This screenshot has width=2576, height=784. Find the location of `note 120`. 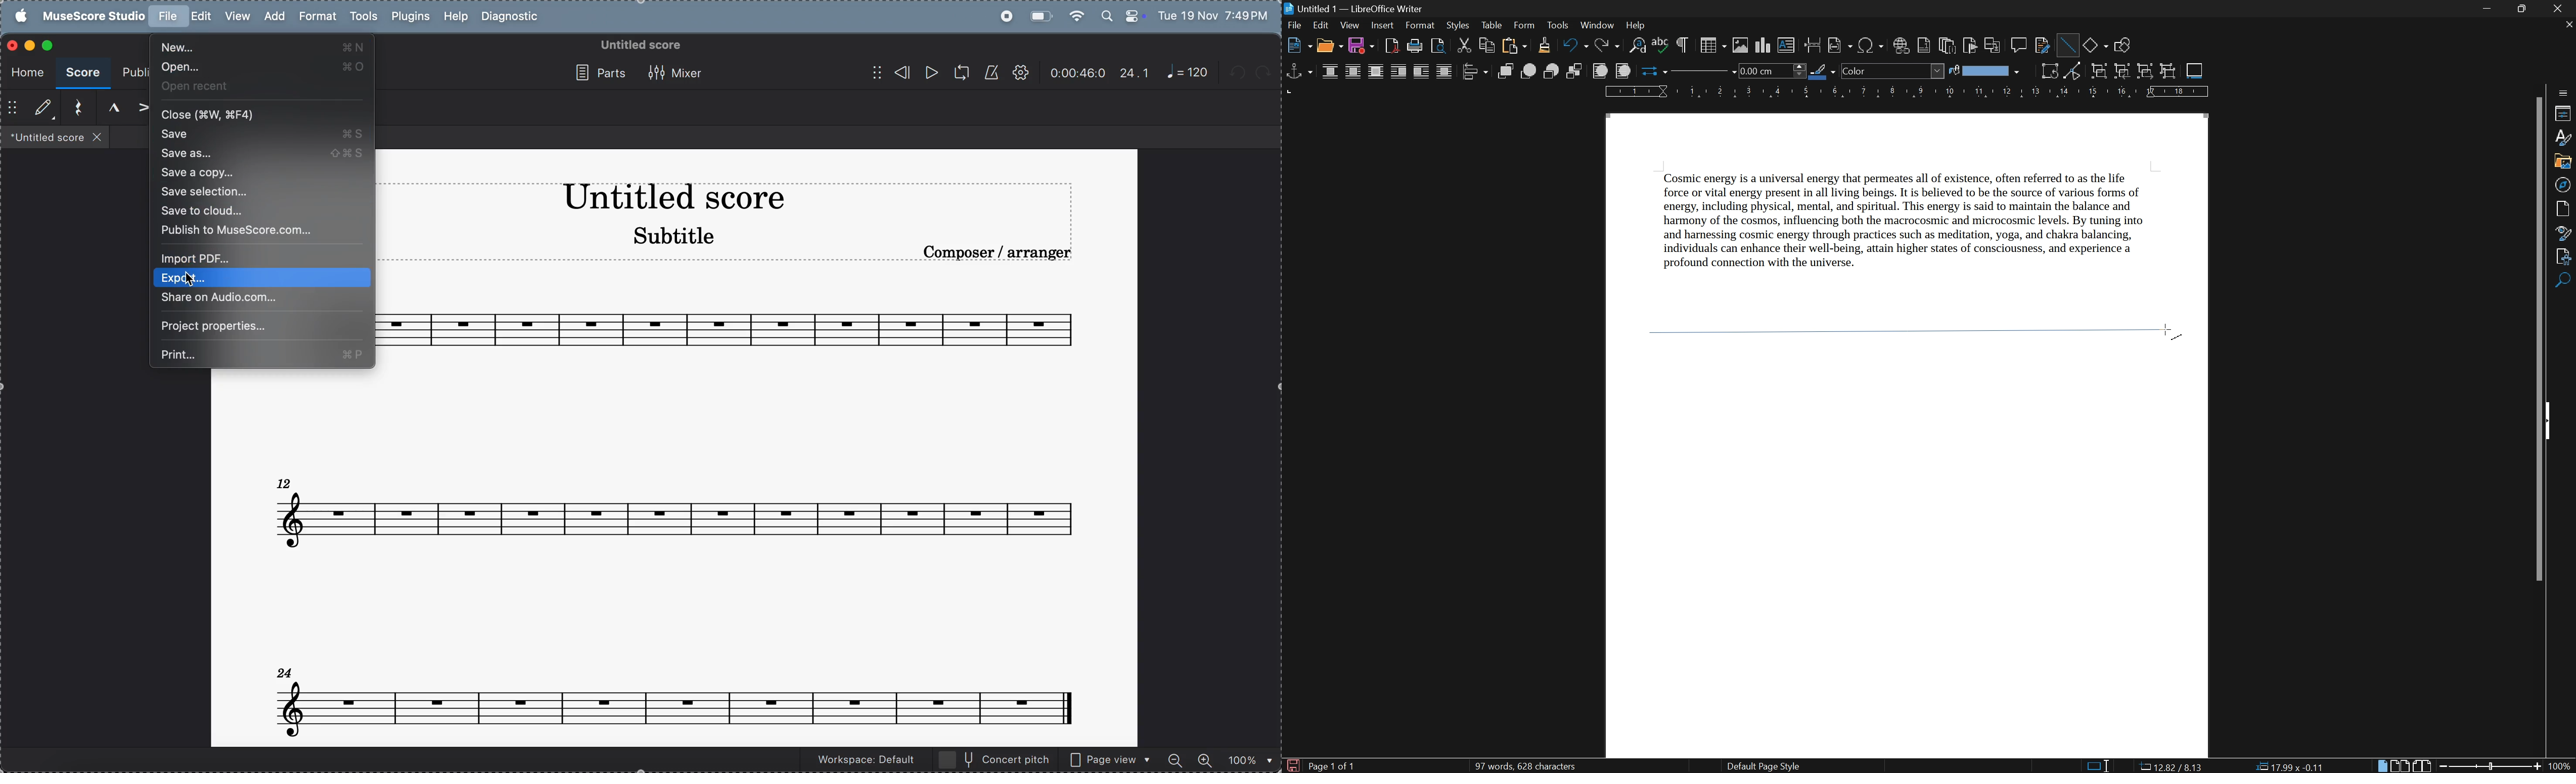

note 120 is located at coordinates (1188, 73).